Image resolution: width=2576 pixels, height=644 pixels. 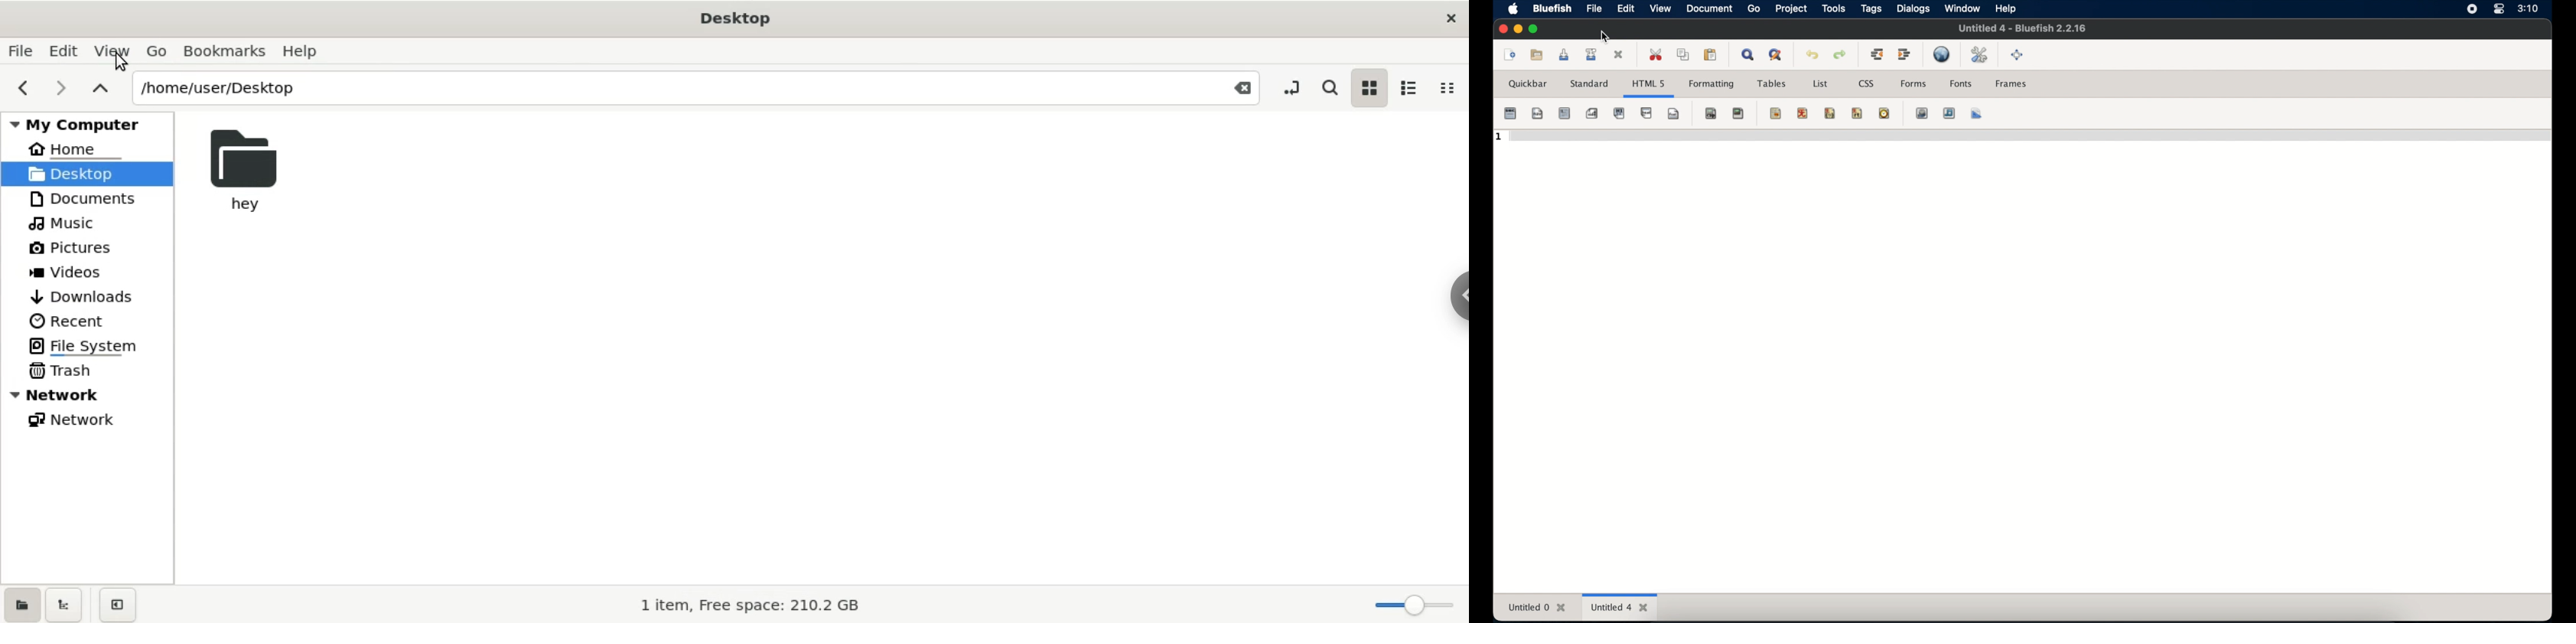 What do you see at coordinates (1776, 55) in the screenshot?
I see `advanced find and replace` at bounding box center [1776, 55].